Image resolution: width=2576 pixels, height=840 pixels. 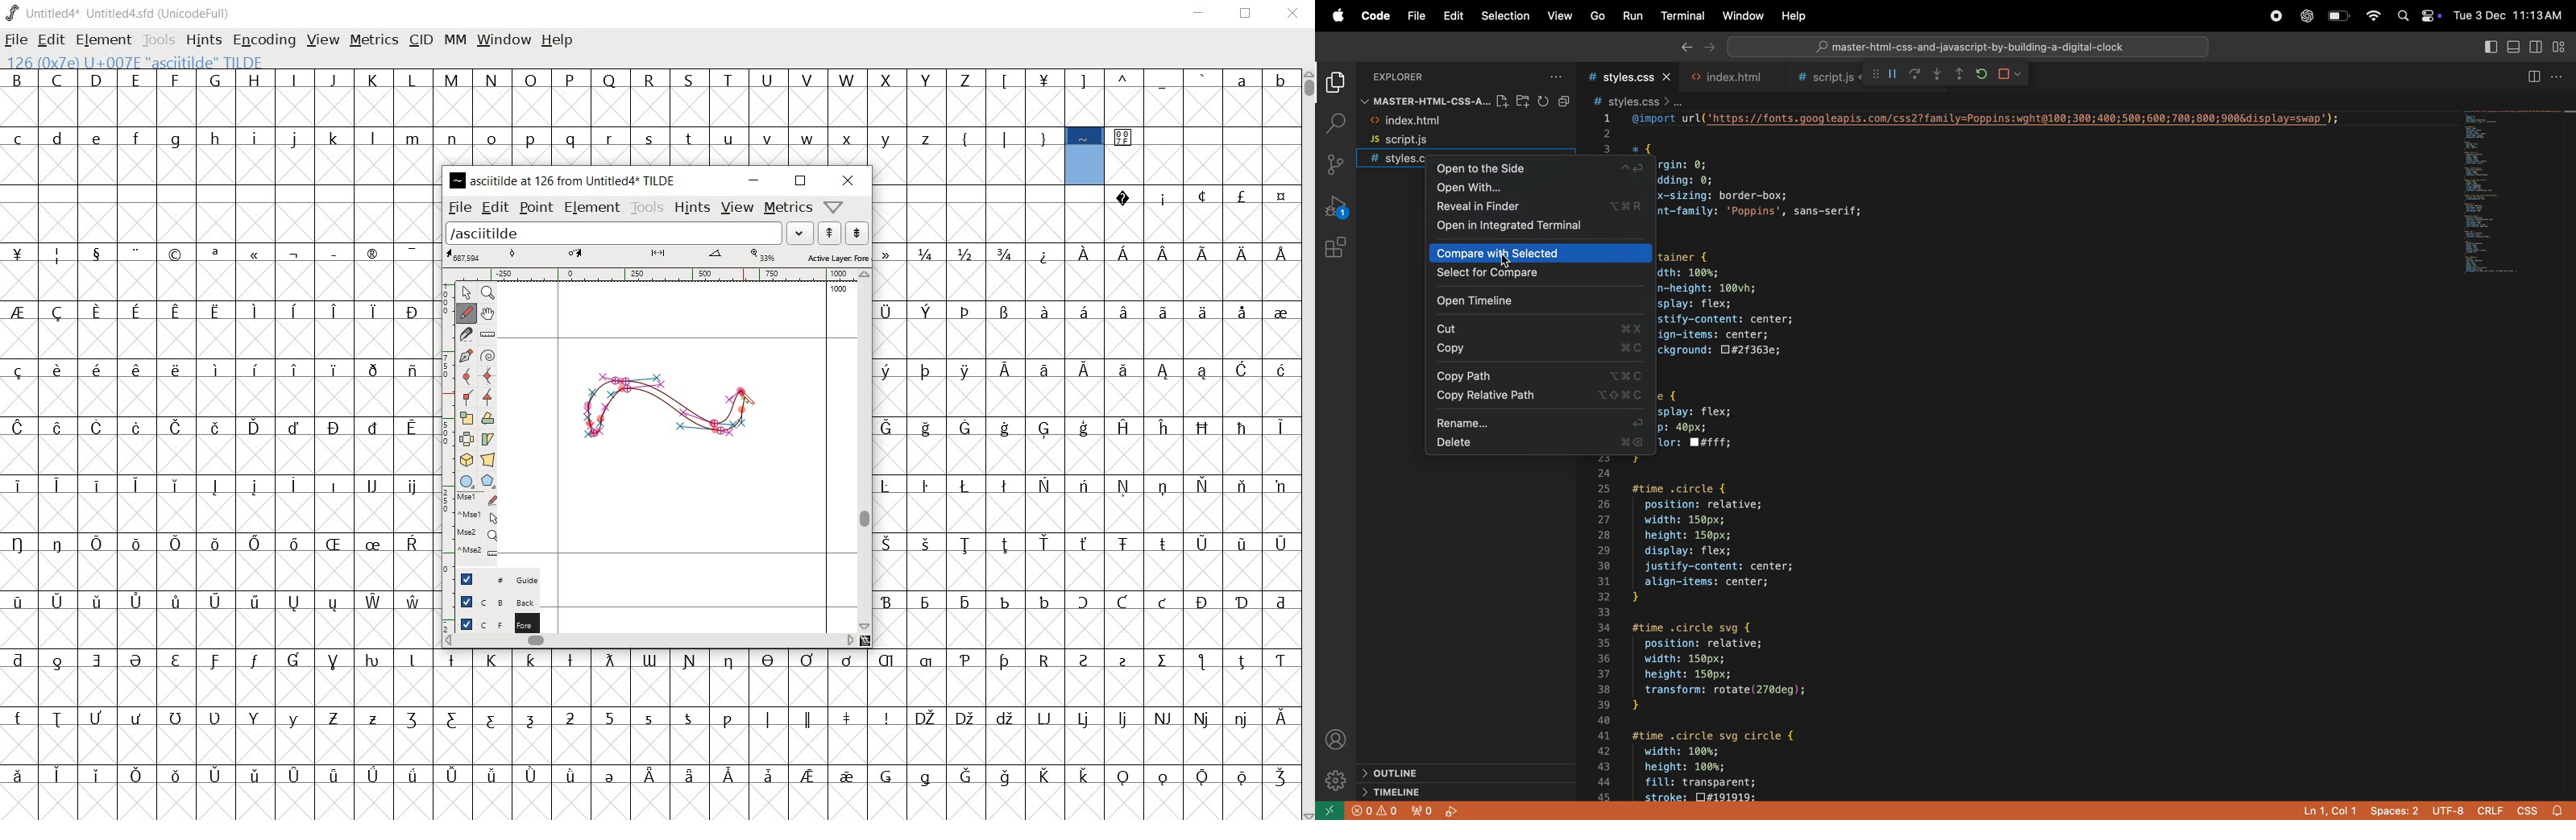 What do you see at coordinates (1370, 811) in the screenshot?
I see `error` at bounding box center [1370, 811].